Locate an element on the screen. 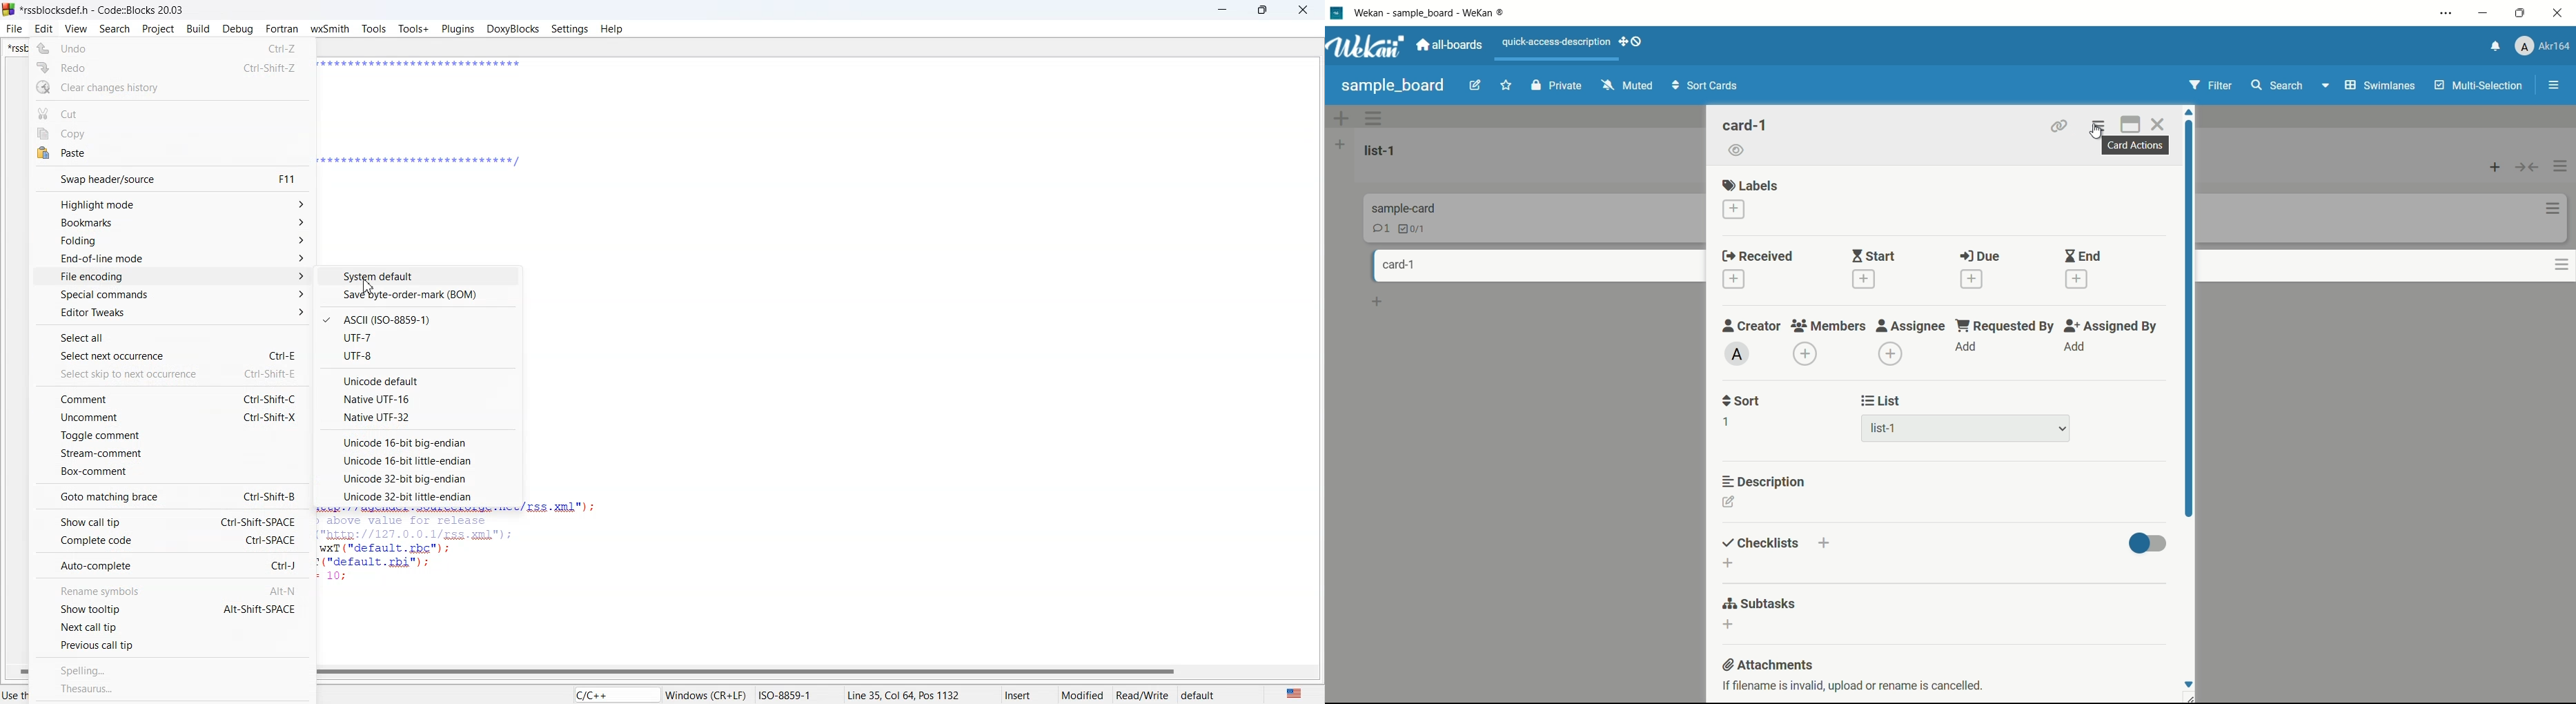 Image resolution: width=2576 pixels, height=728 pixels. Auto-complete is located at coordinates (170, 565).